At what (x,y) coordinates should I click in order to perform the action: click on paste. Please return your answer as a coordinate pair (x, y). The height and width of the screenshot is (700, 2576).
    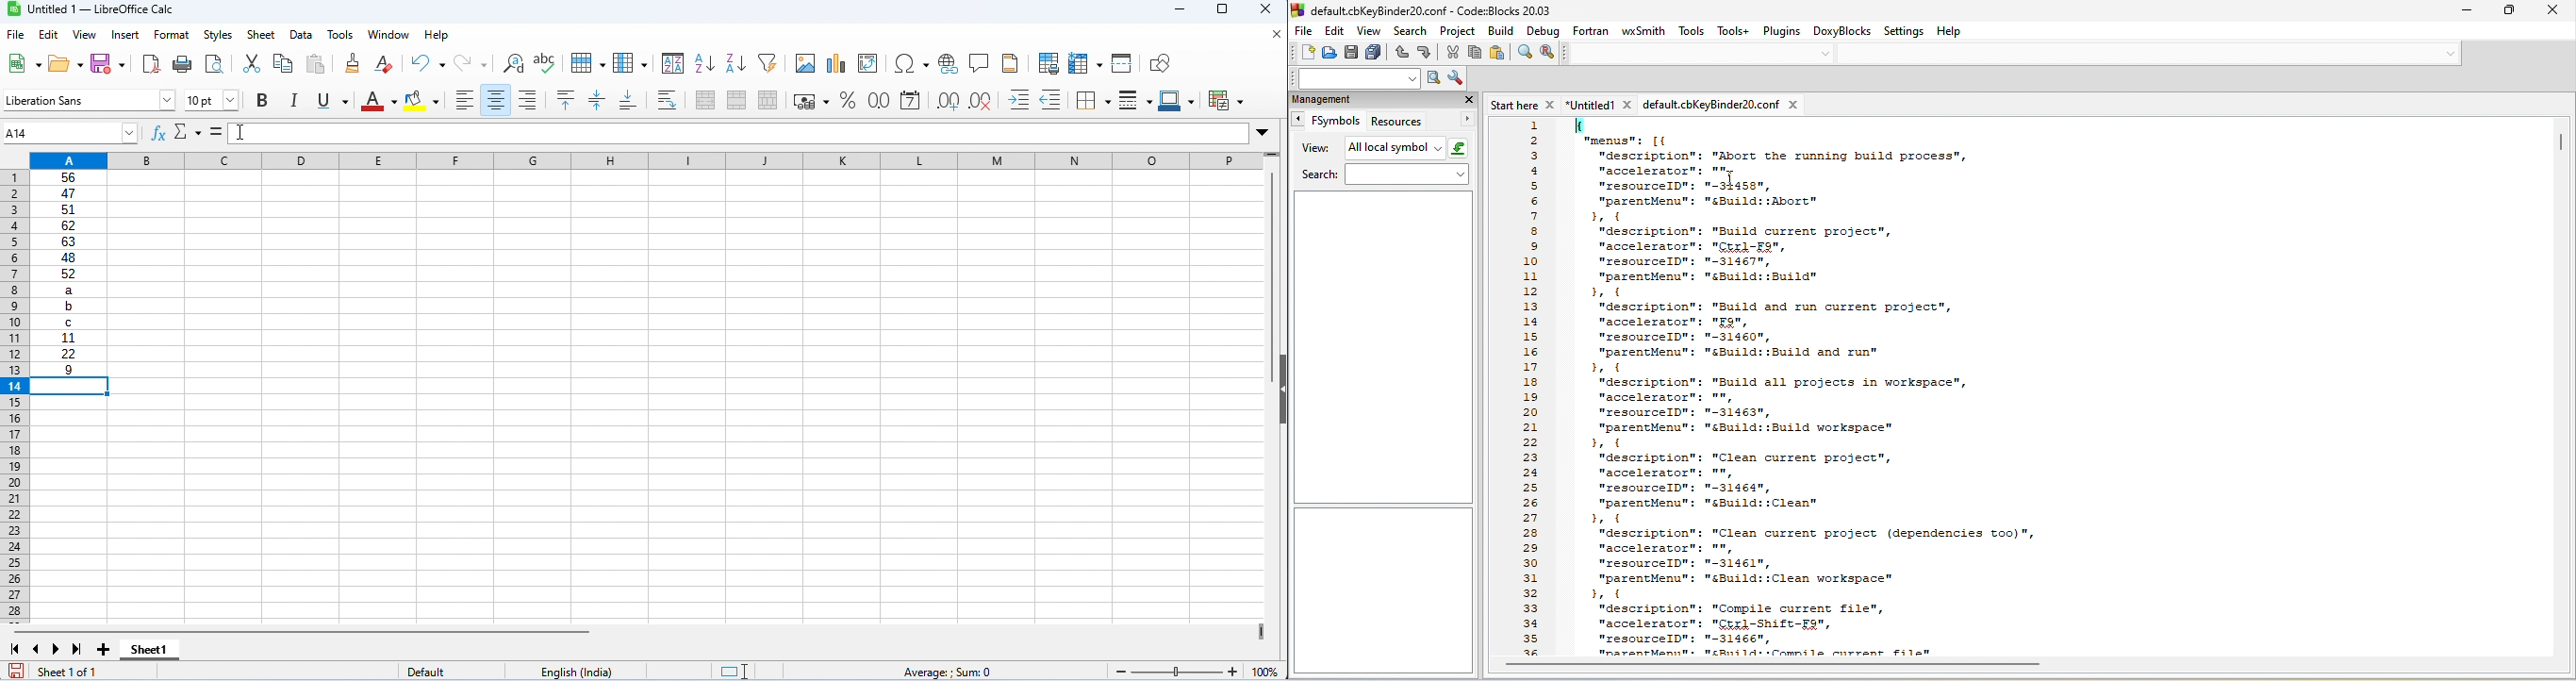
    Looking at the image, I should click on (317, 64).